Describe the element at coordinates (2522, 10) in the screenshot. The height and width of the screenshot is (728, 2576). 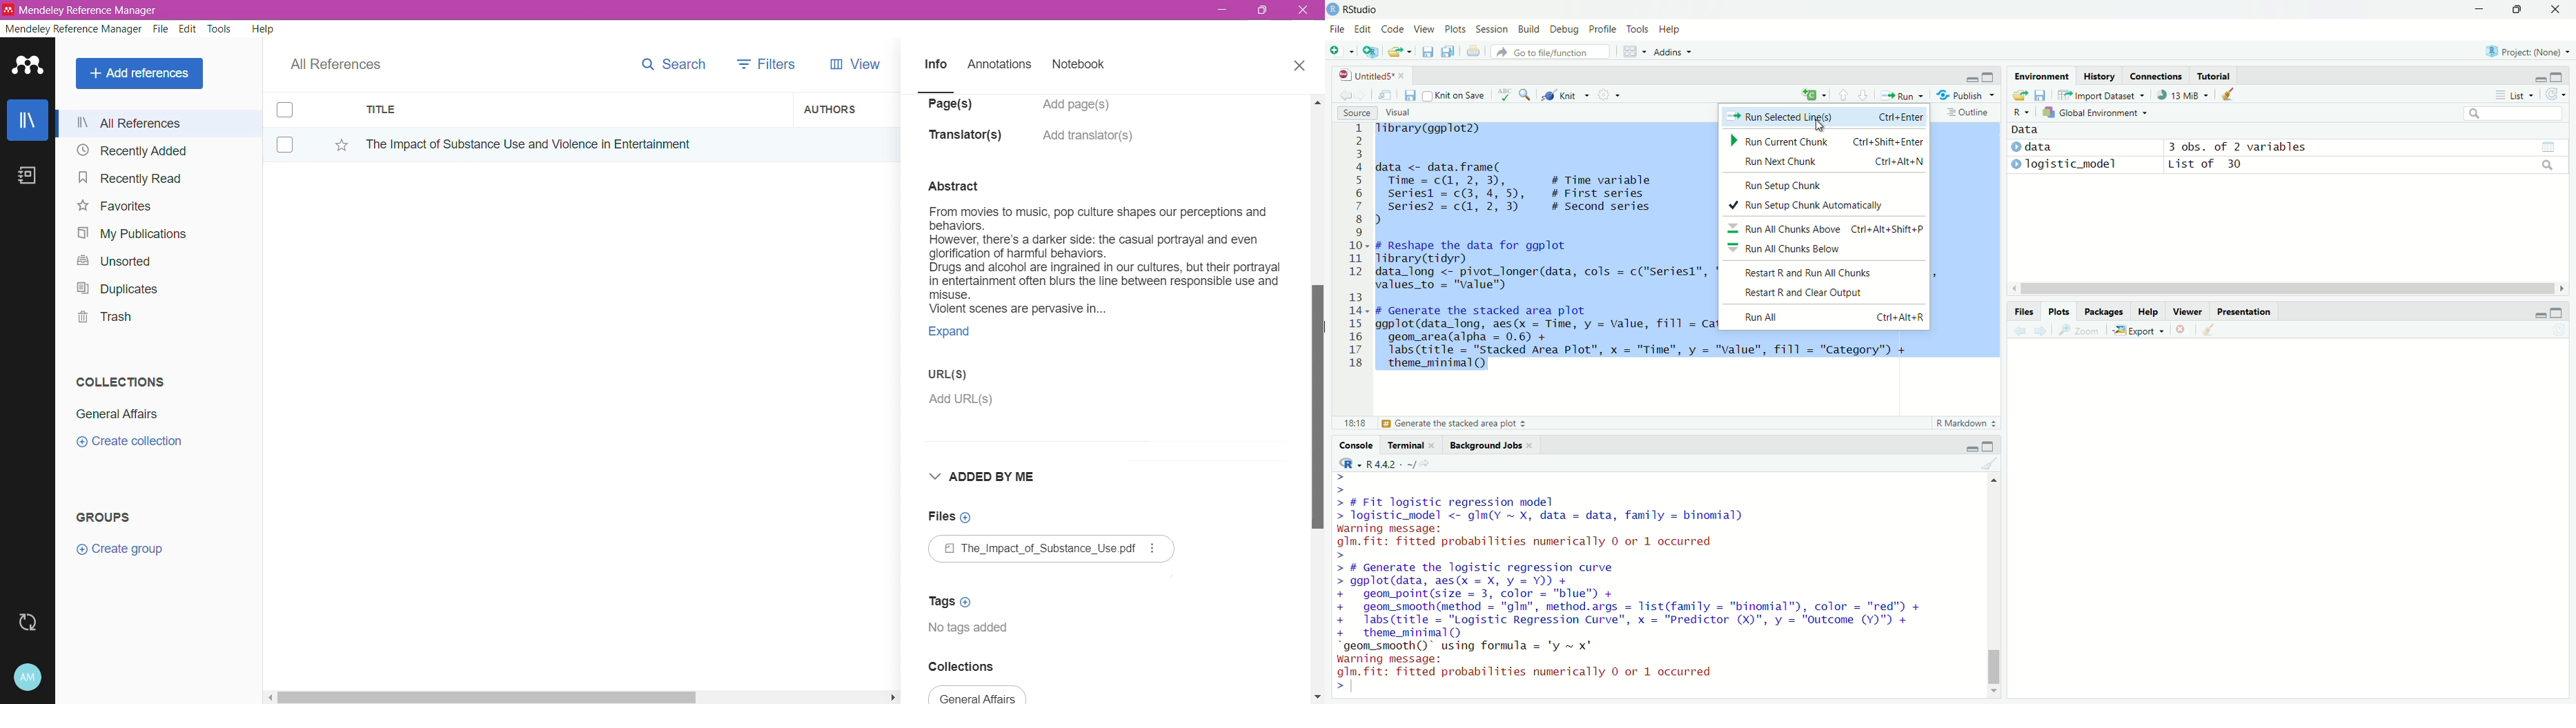
I see `maximise` at that location.